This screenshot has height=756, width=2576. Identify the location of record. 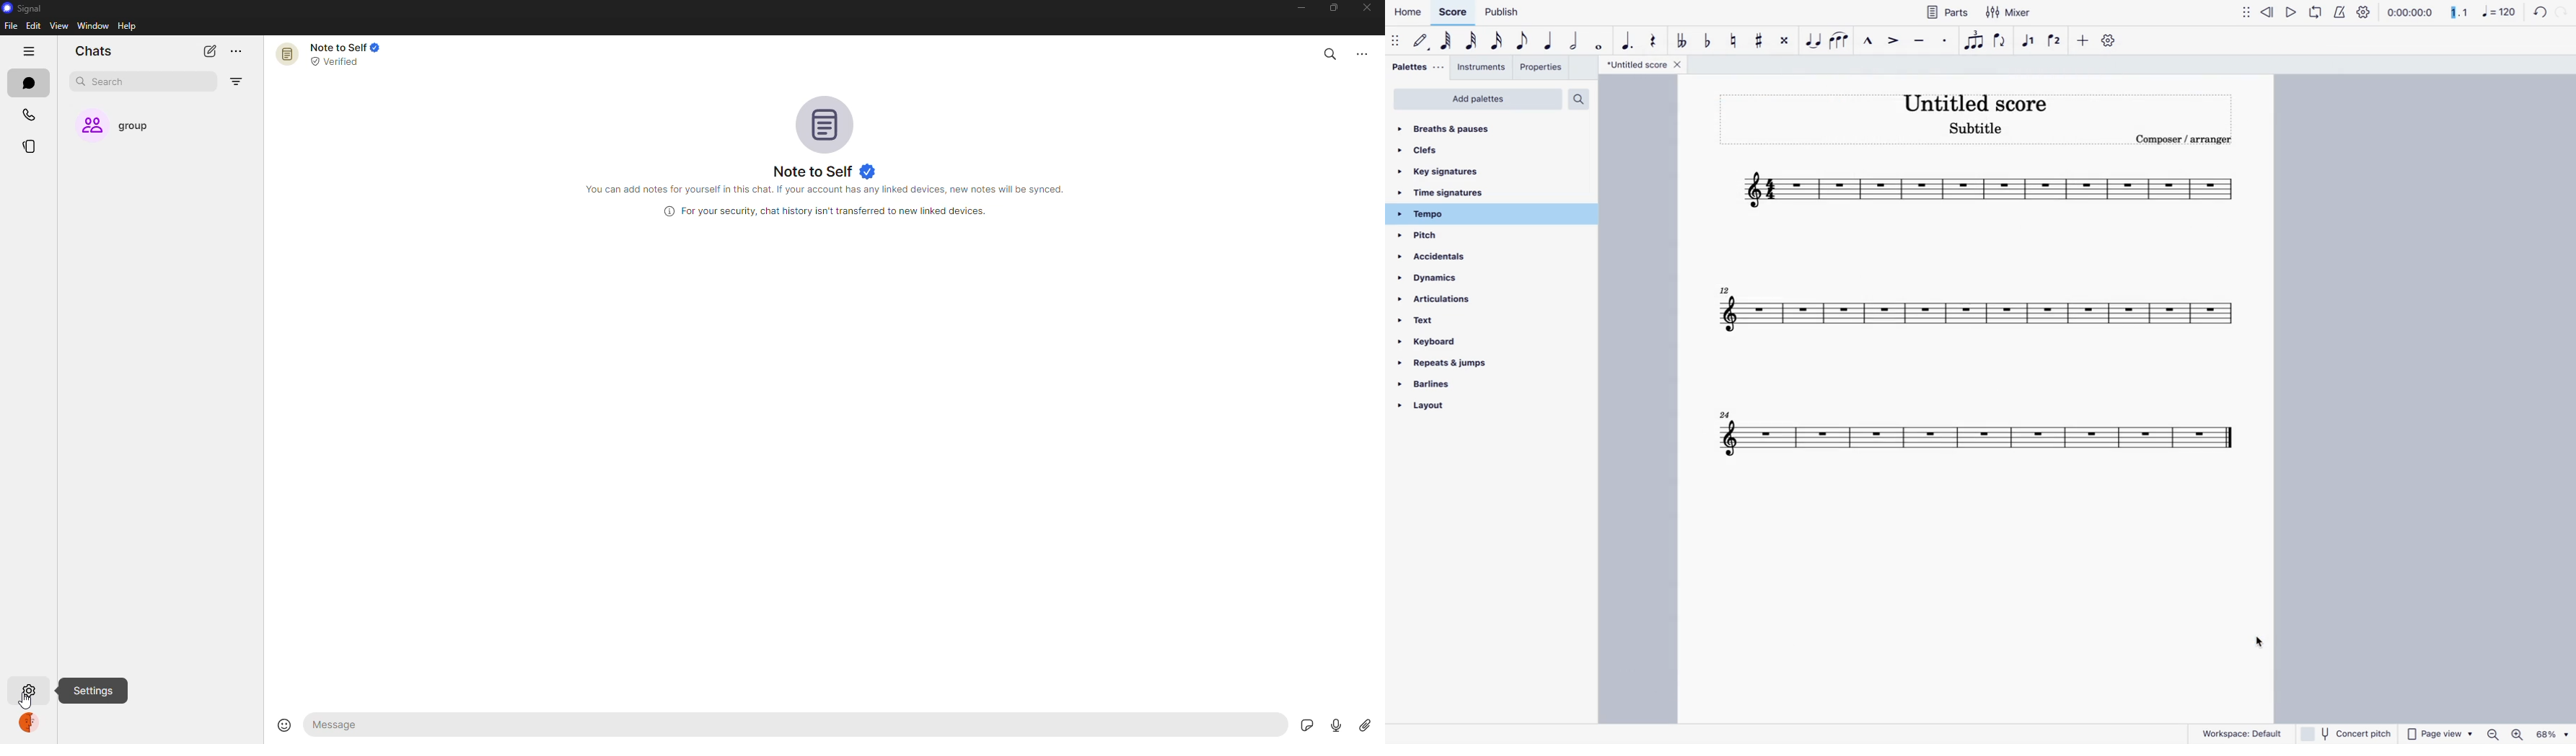
(1331, 725).